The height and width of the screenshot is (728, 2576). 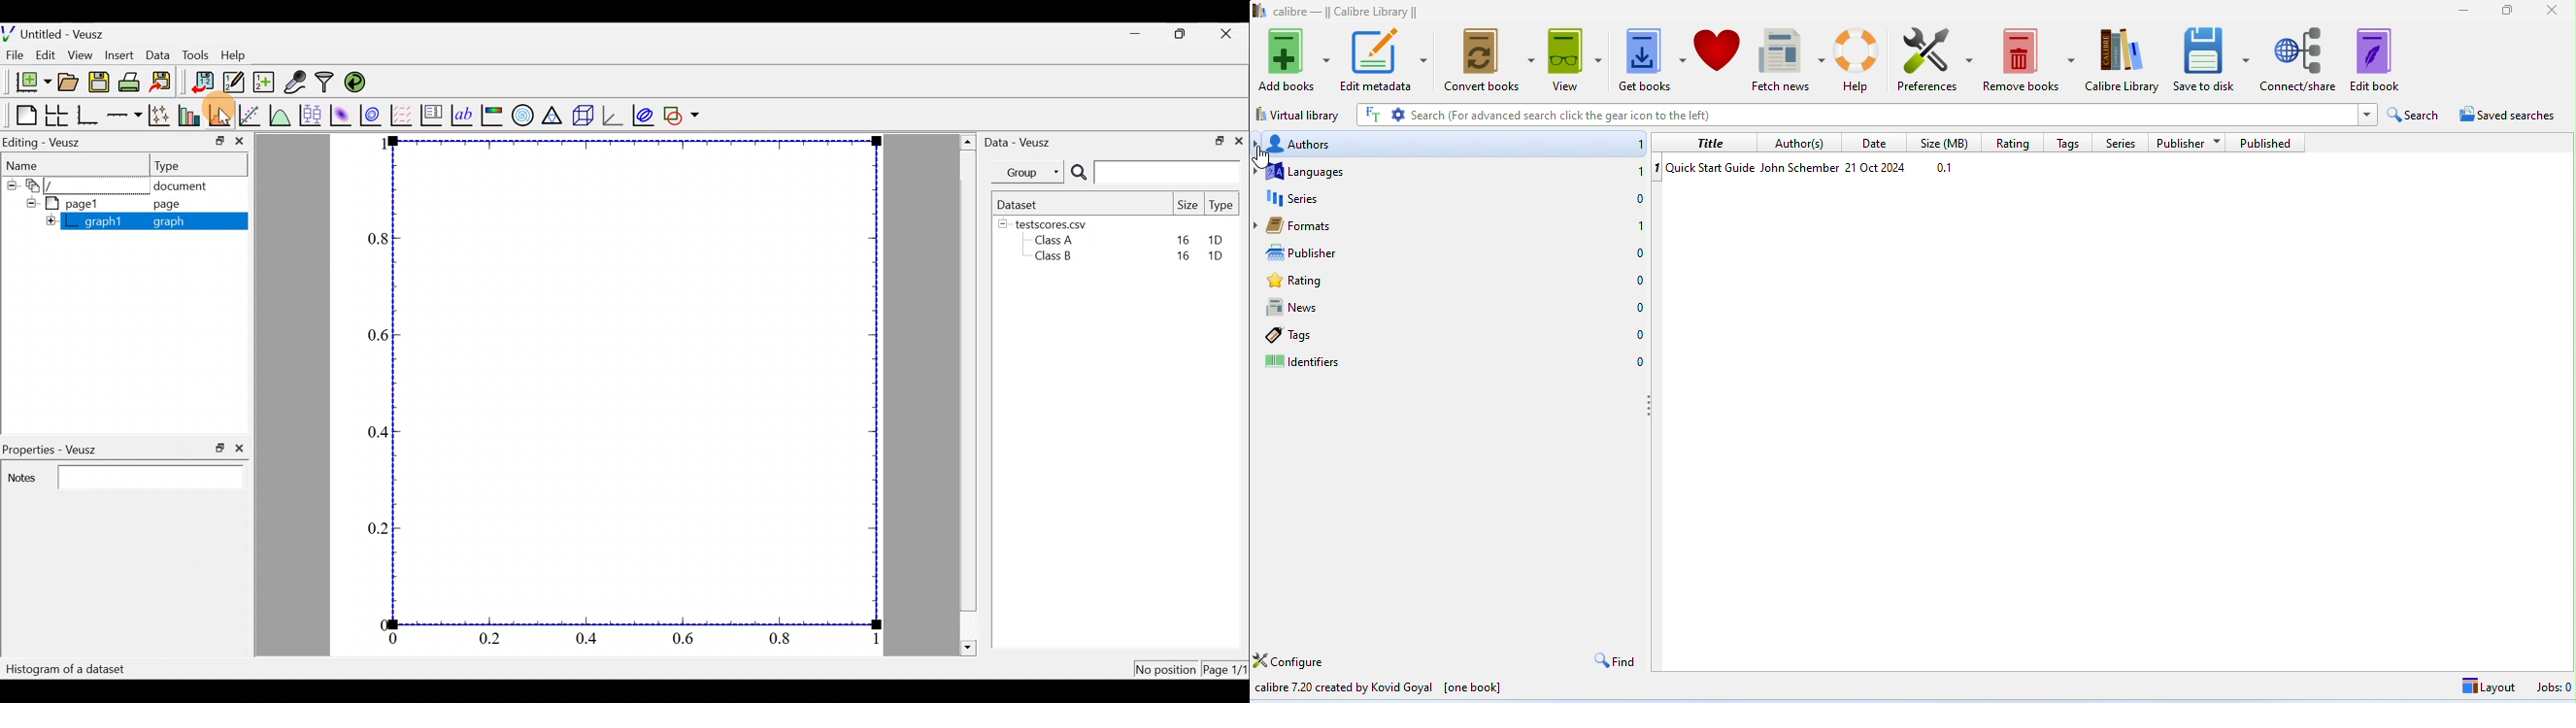 I want to click on scroll bar, so click(x=965, y=395).